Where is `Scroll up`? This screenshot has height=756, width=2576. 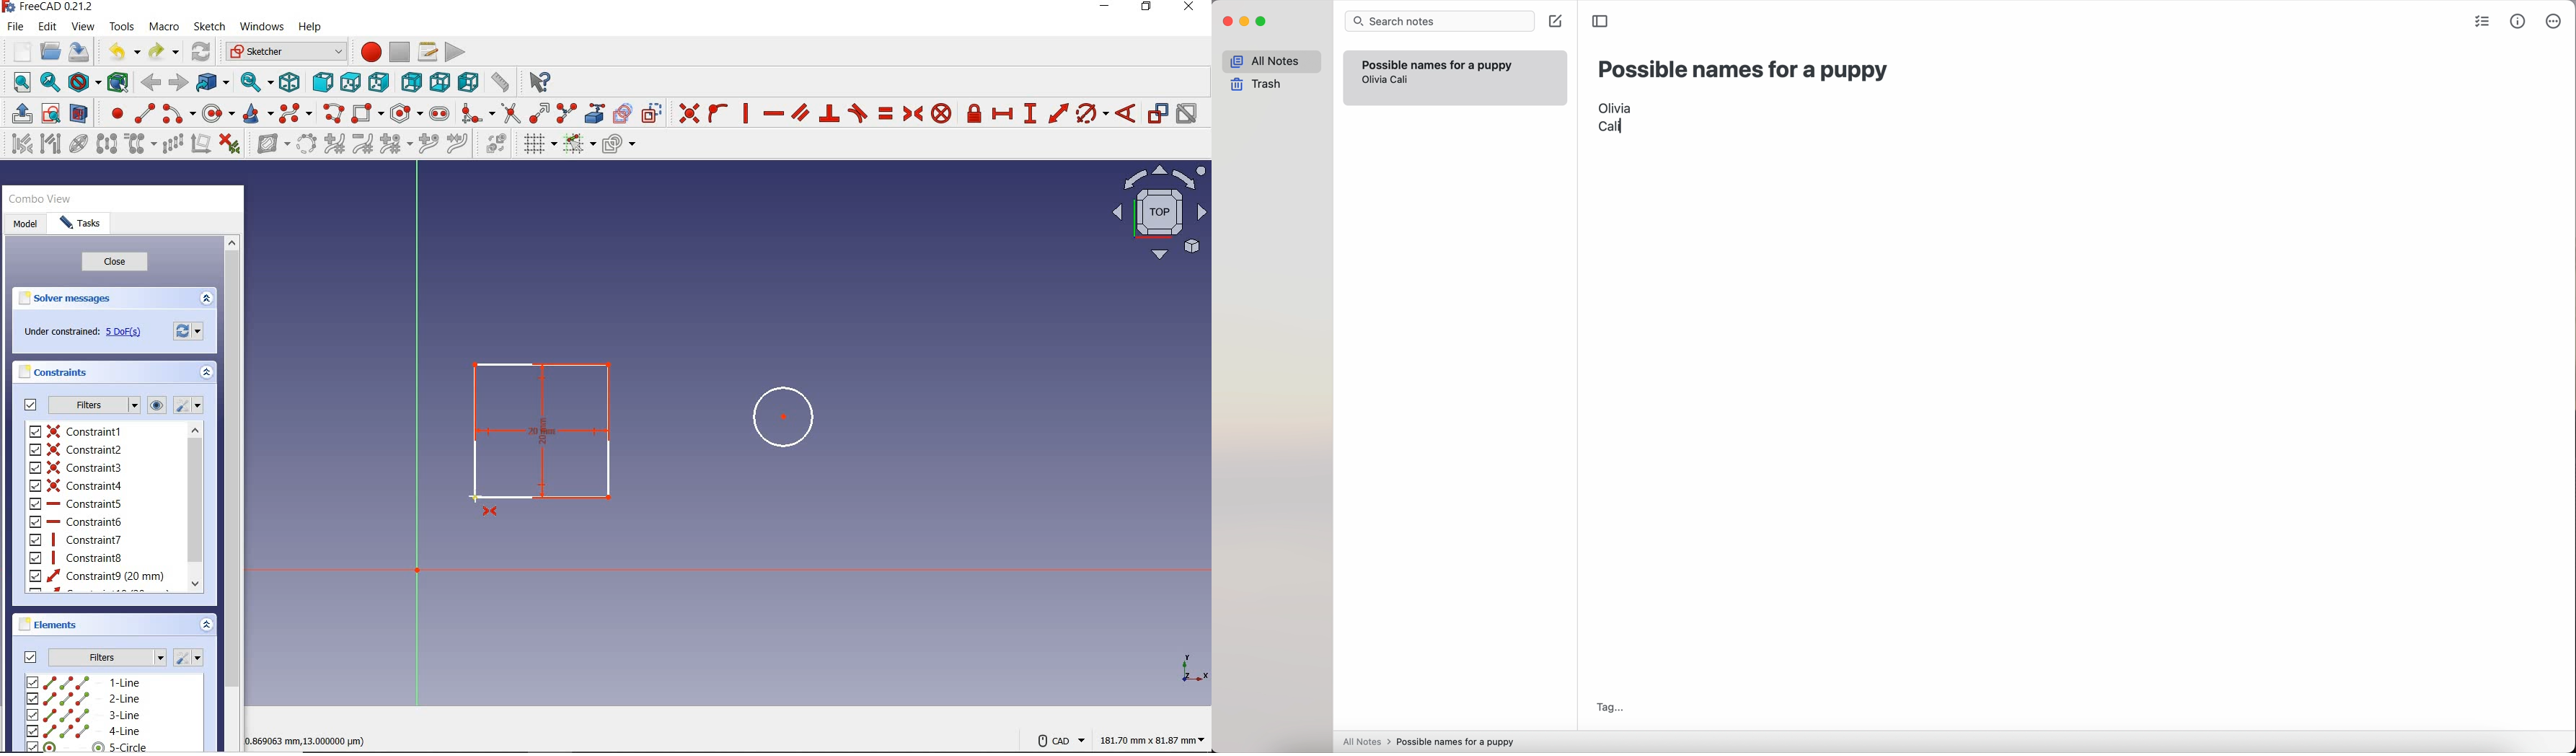 Scroll up is located at coordinates (193, 430).